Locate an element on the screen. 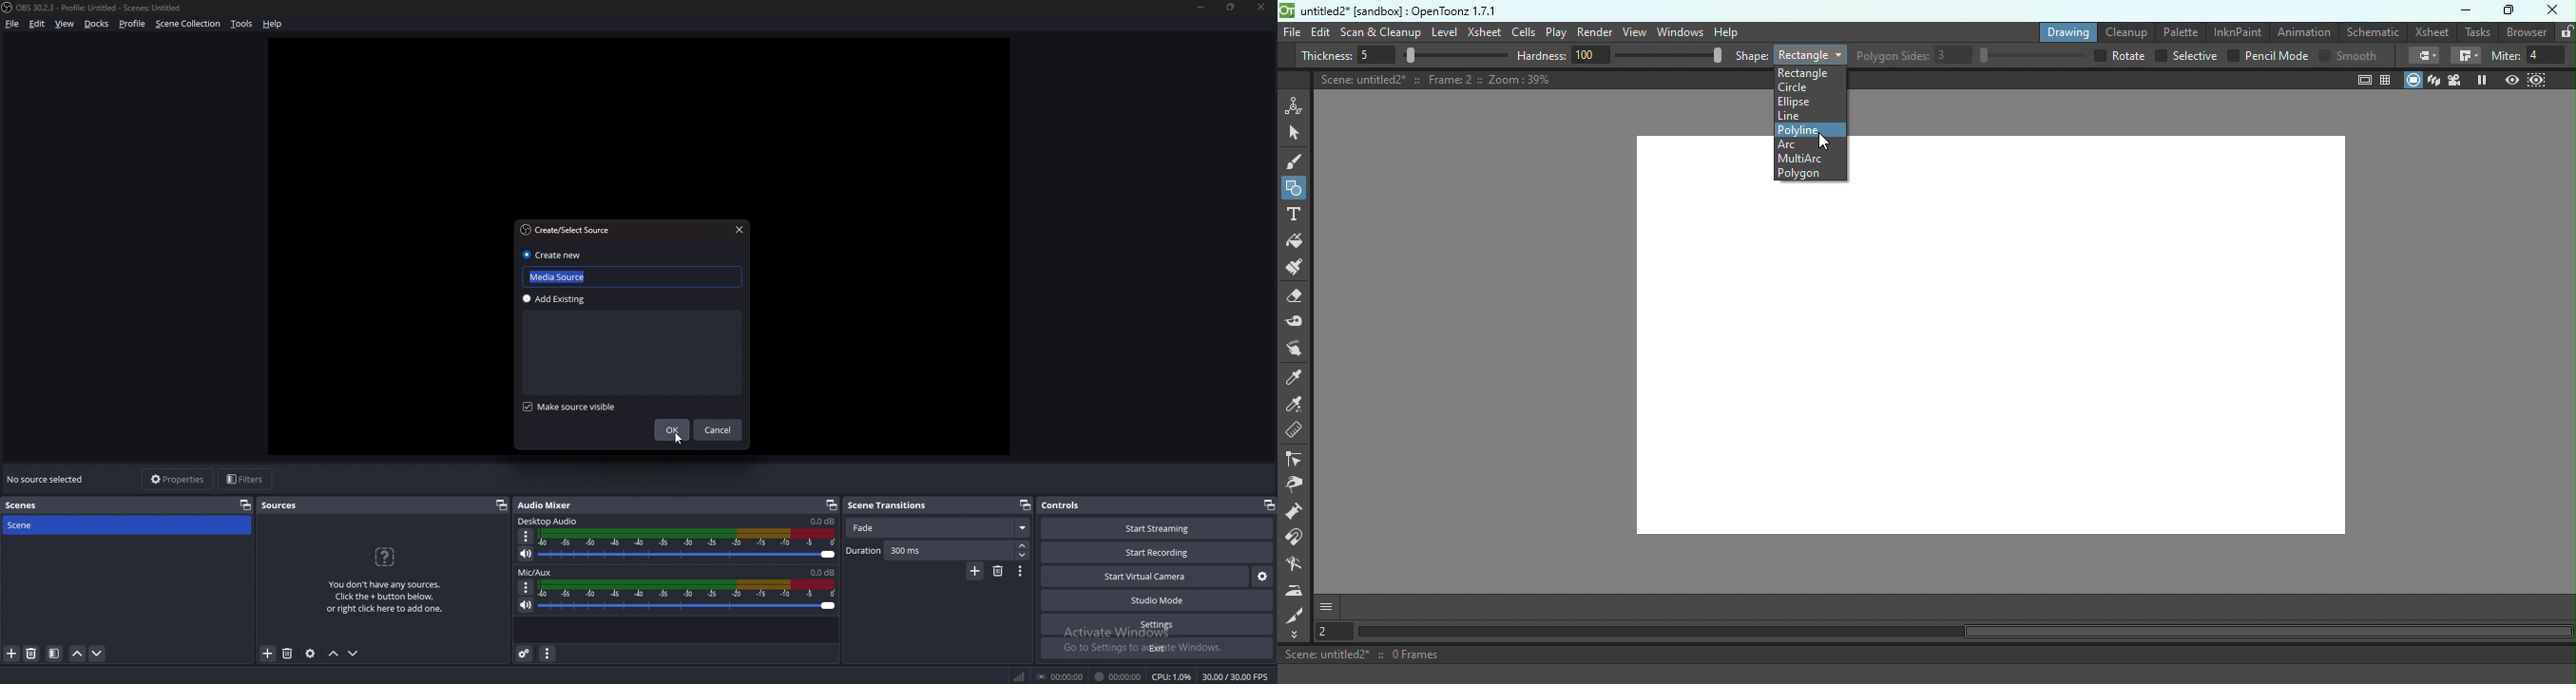  You don't have any sources.
Click the + button below,
or right click here to add one. is located at coordinates (384, 580).